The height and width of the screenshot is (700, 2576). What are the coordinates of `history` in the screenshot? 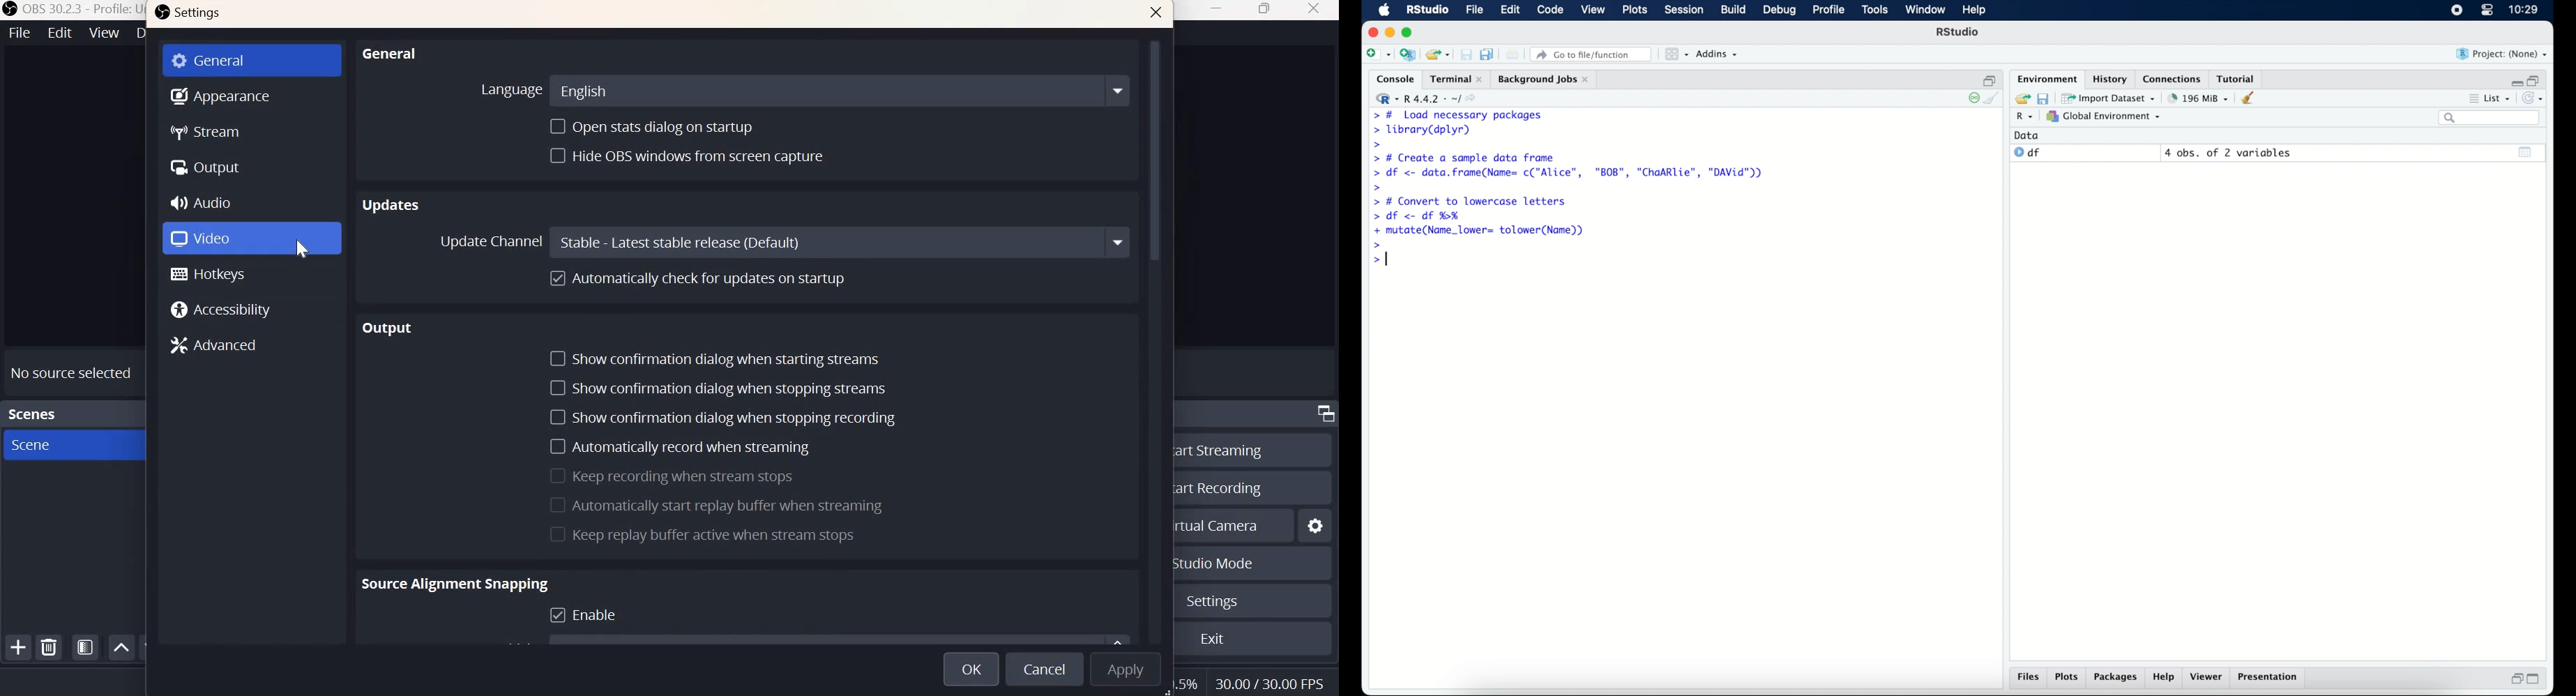 It's located at (2109, 78).